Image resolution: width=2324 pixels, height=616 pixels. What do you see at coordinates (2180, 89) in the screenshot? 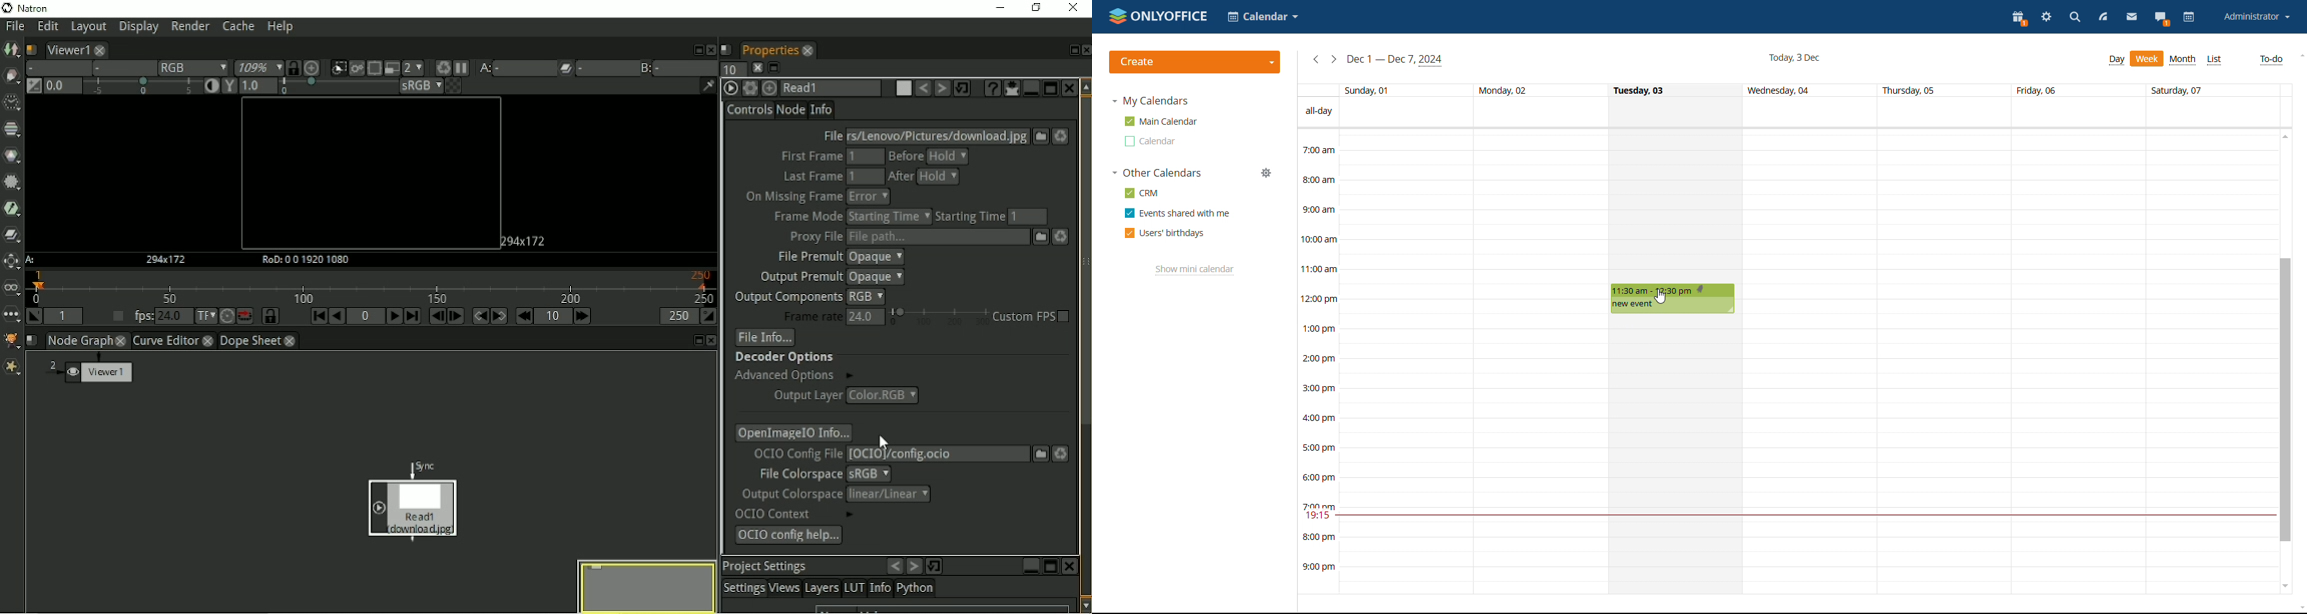
I see `Saturday, 07` at bounding box center [2180, 89].